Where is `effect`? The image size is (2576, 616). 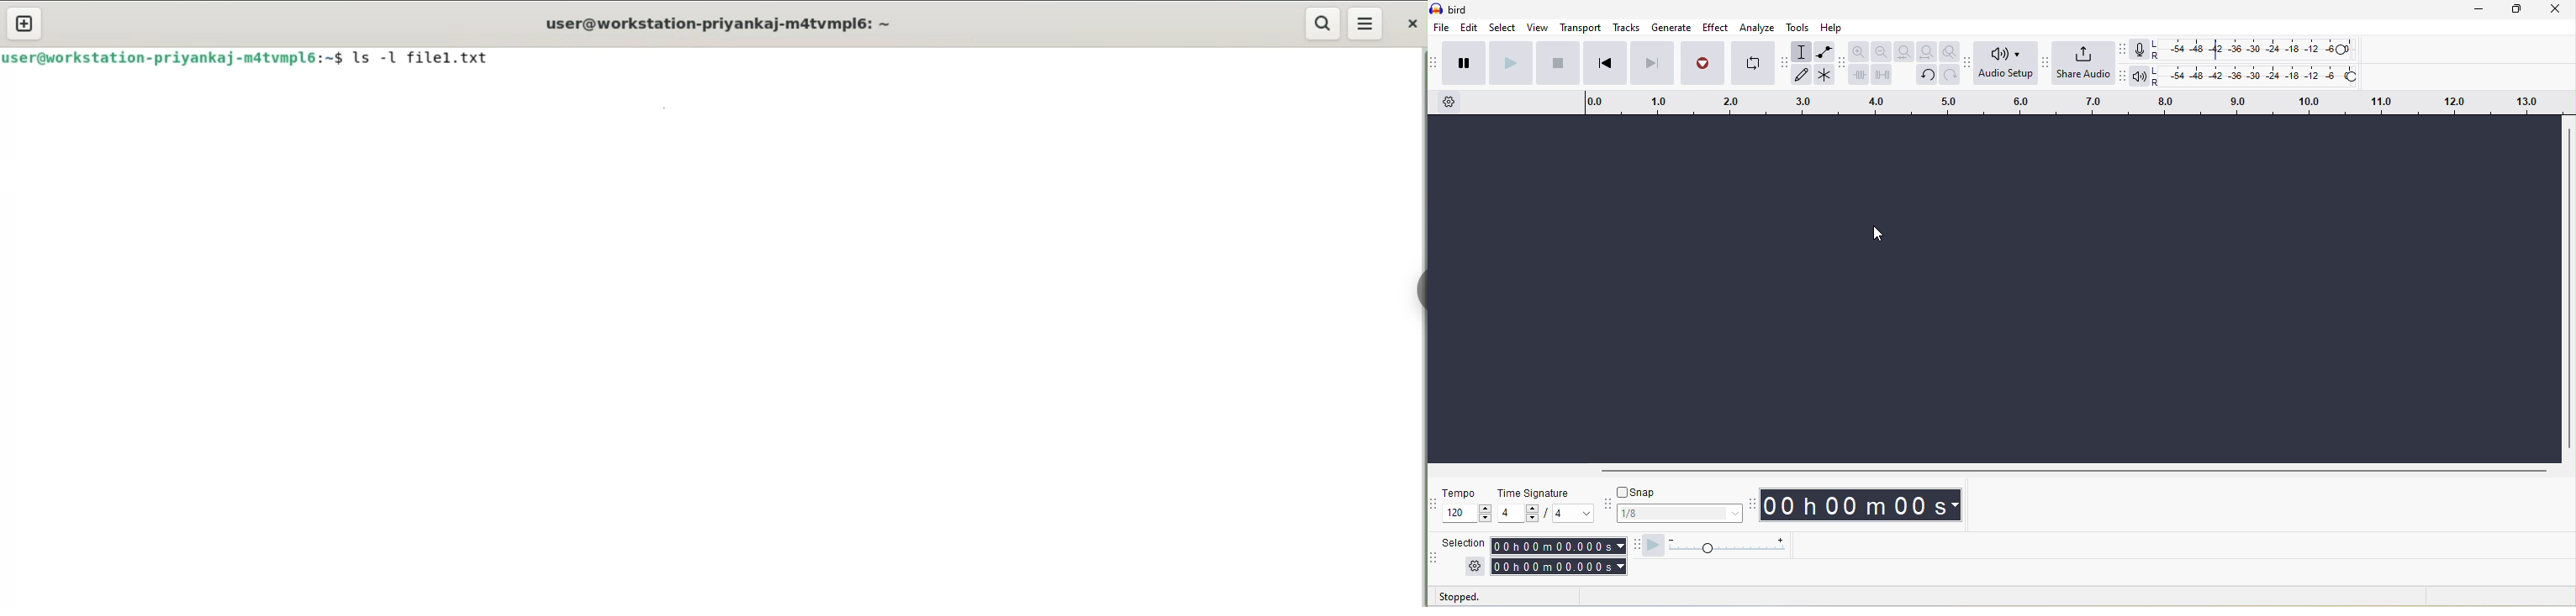
effect is located at coordinates (1713, 29).